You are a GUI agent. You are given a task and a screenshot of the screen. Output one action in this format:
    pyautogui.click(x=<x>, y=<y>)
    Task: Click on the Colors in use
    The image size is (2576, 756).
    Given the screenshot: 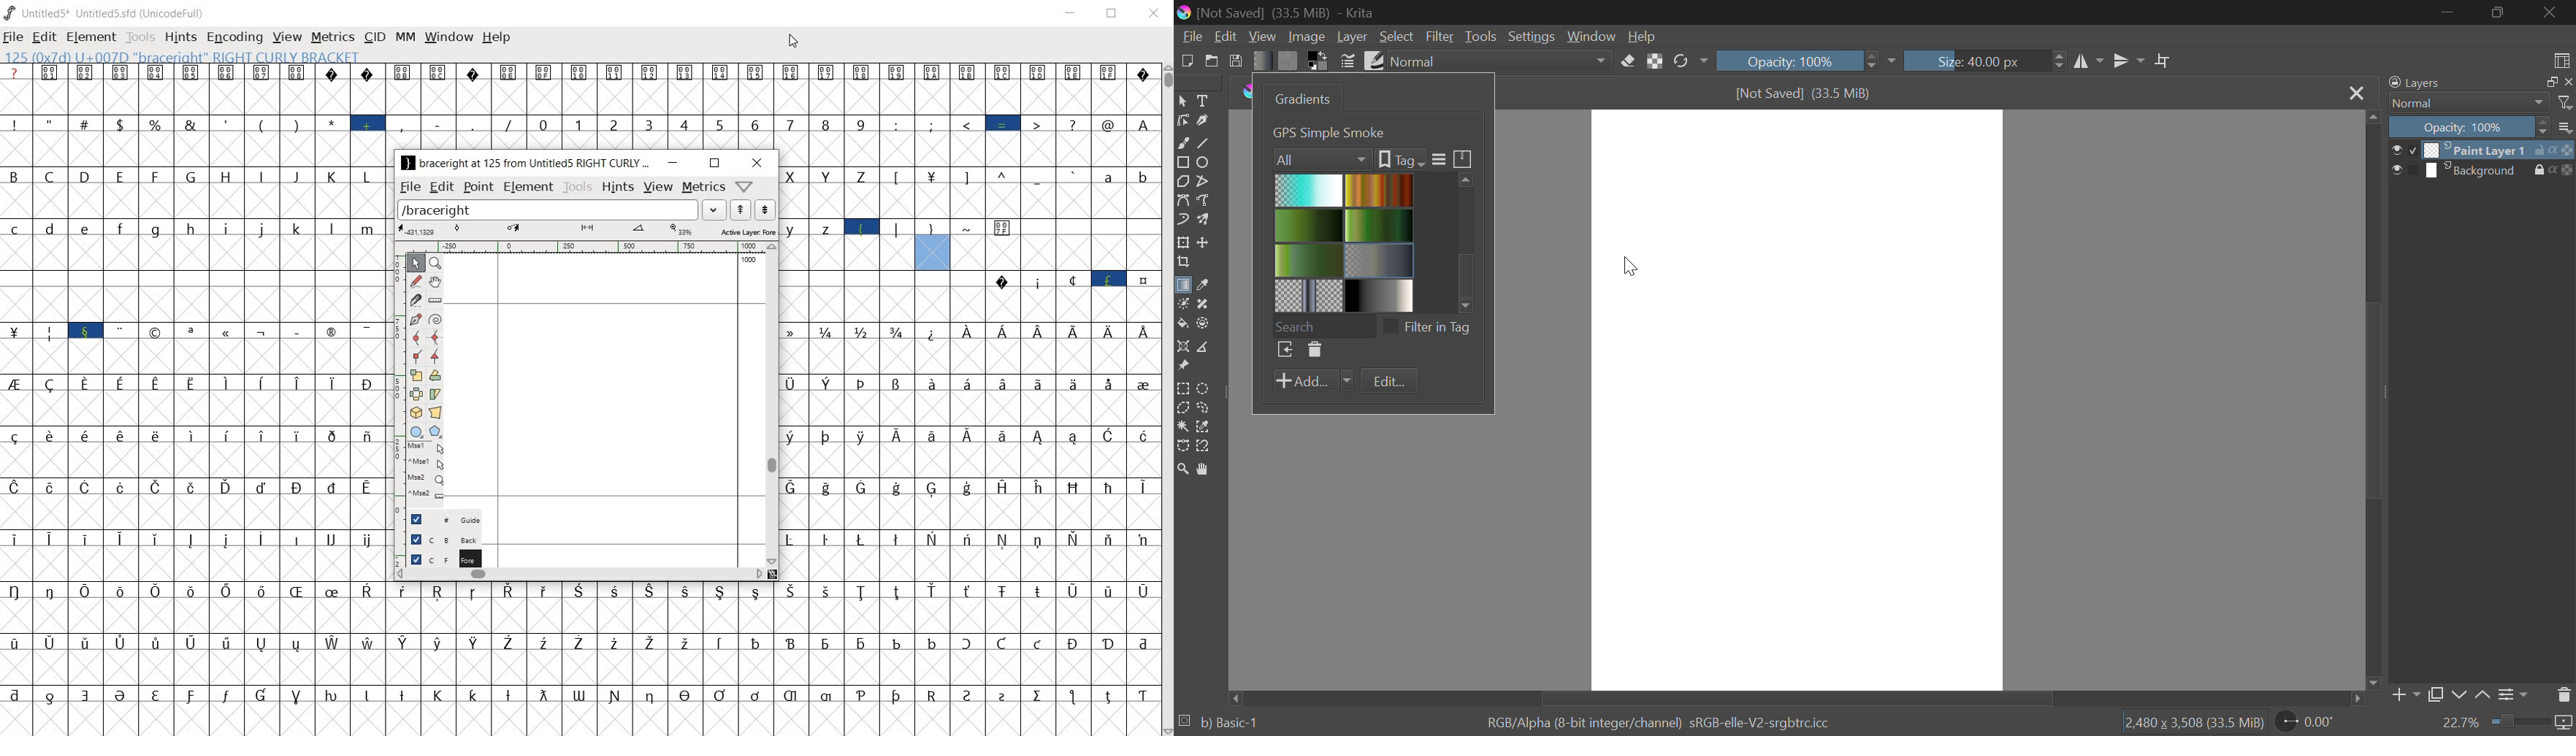 What is the action you would take?
    pyautogui.click(x=1318, y=60)
    